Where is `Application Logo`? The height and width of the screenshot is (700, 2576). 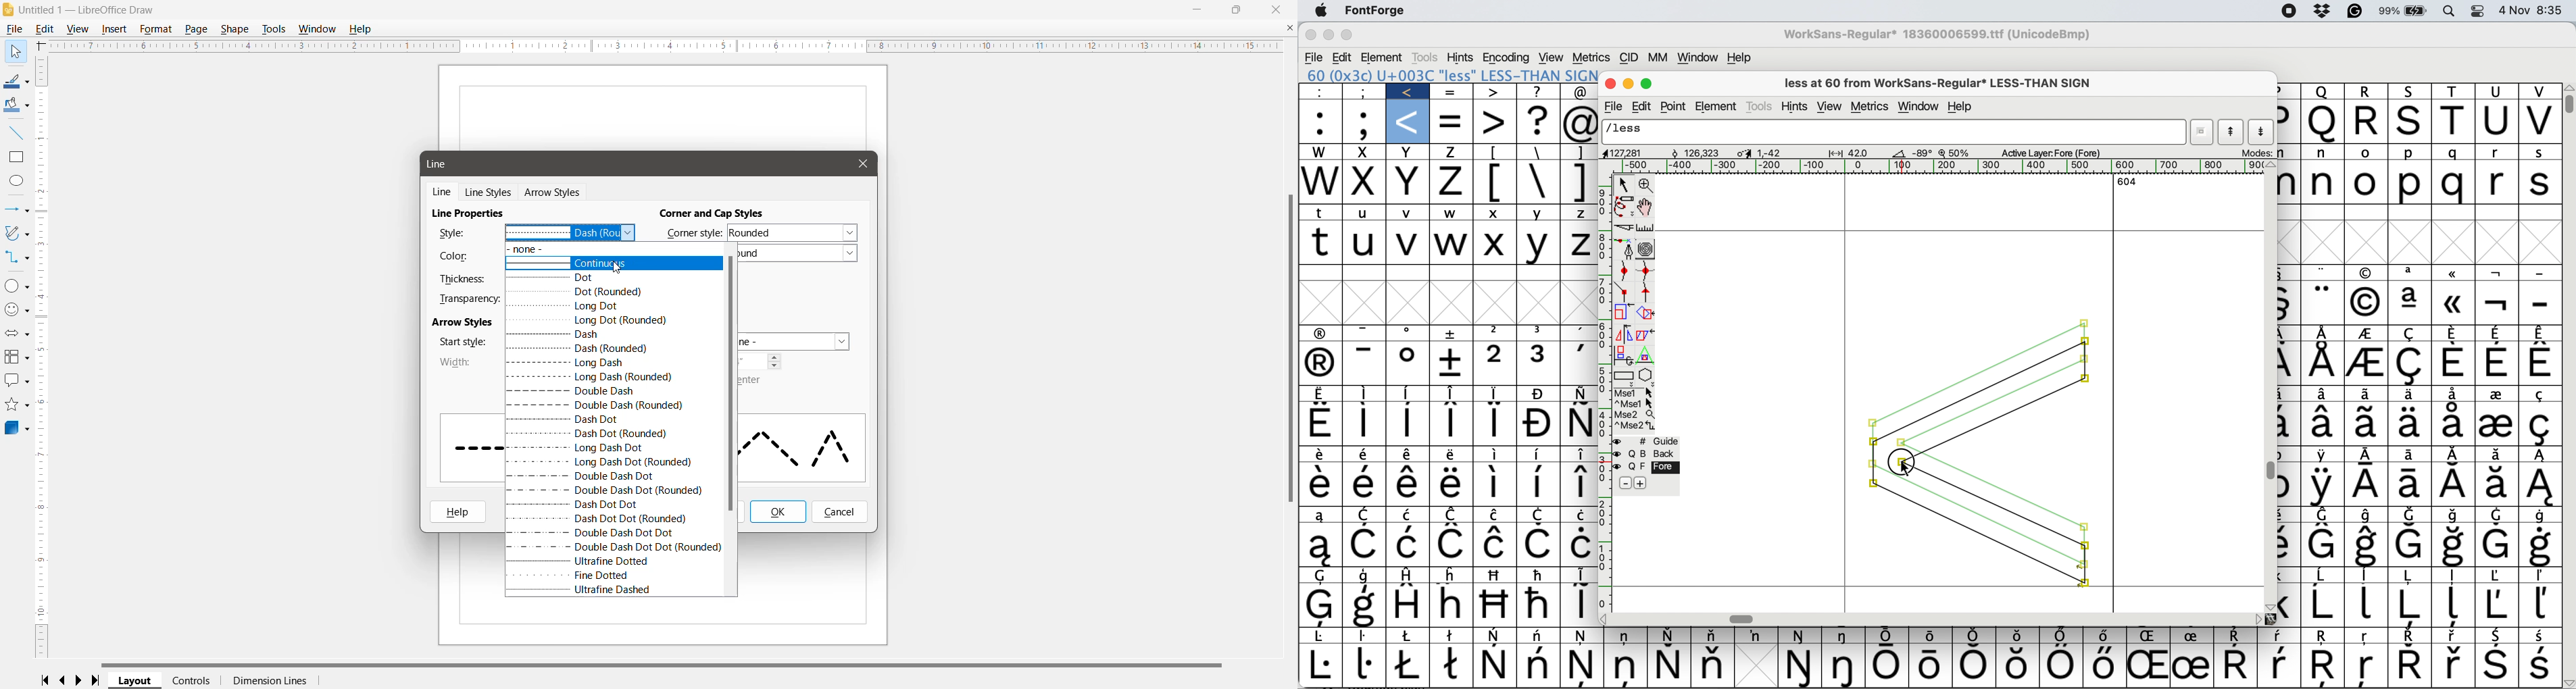
Application Logo is located at coordinates (8, 11).